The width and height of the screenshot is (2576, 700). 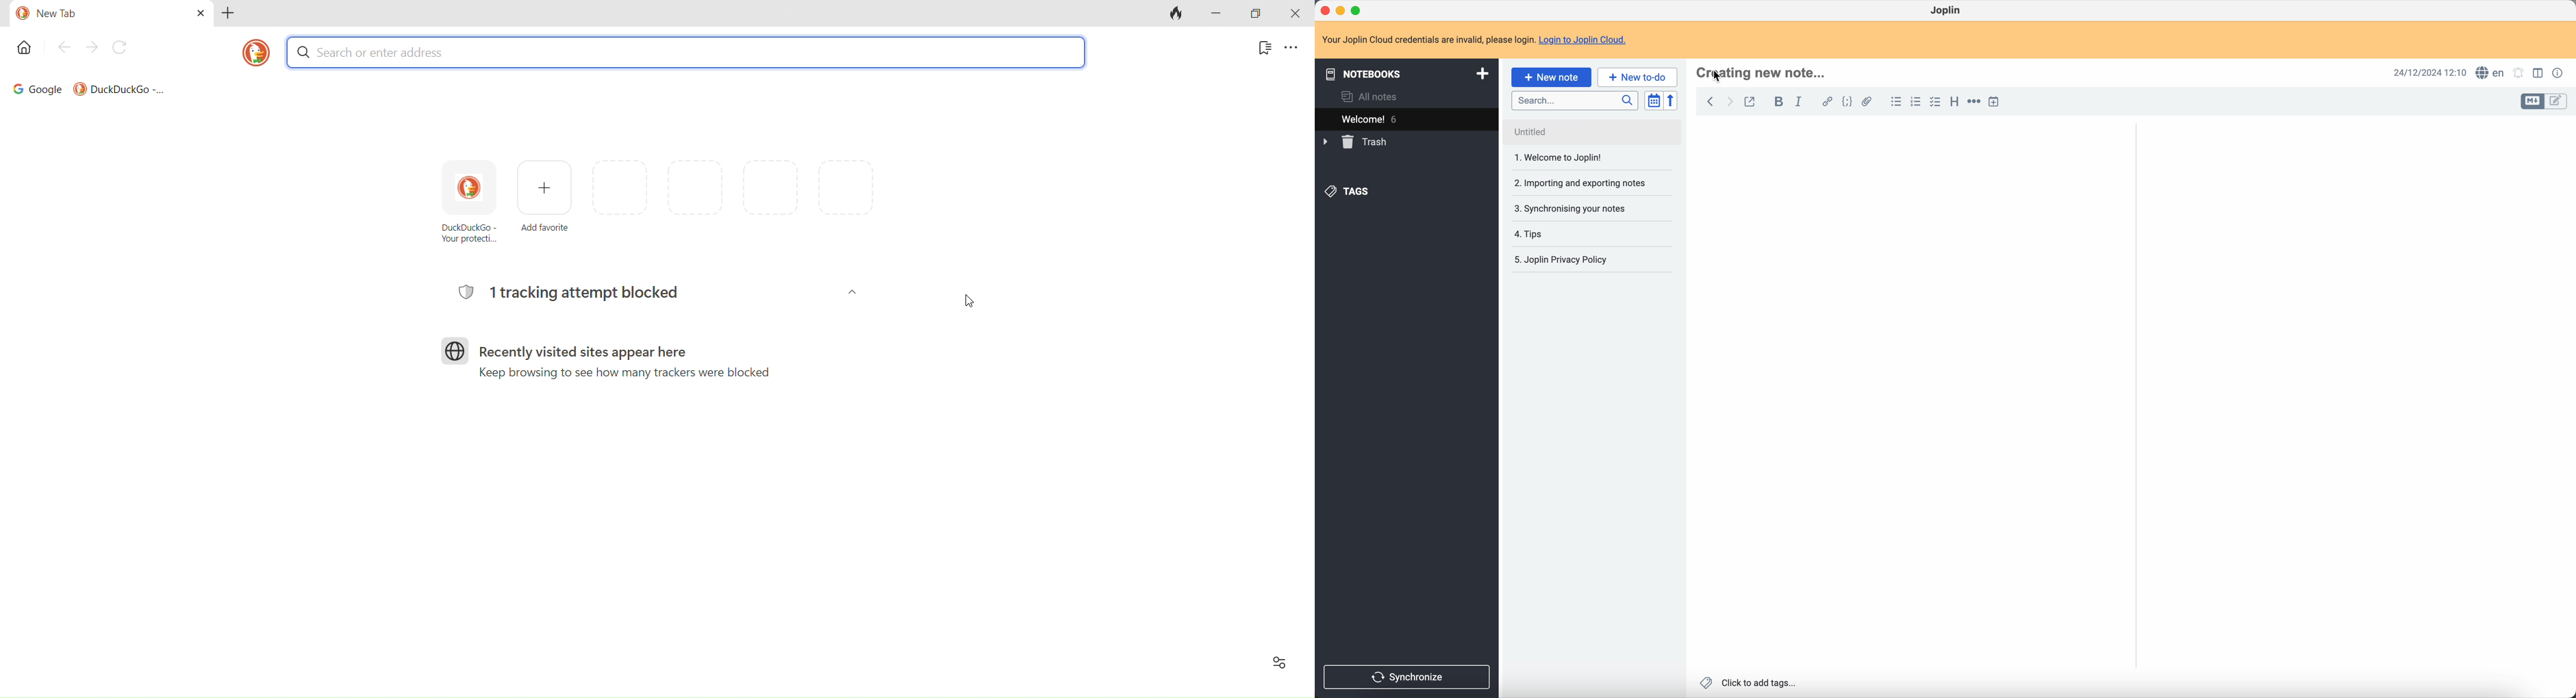 I want to click on new to-do, so click(x=1637, y=76).